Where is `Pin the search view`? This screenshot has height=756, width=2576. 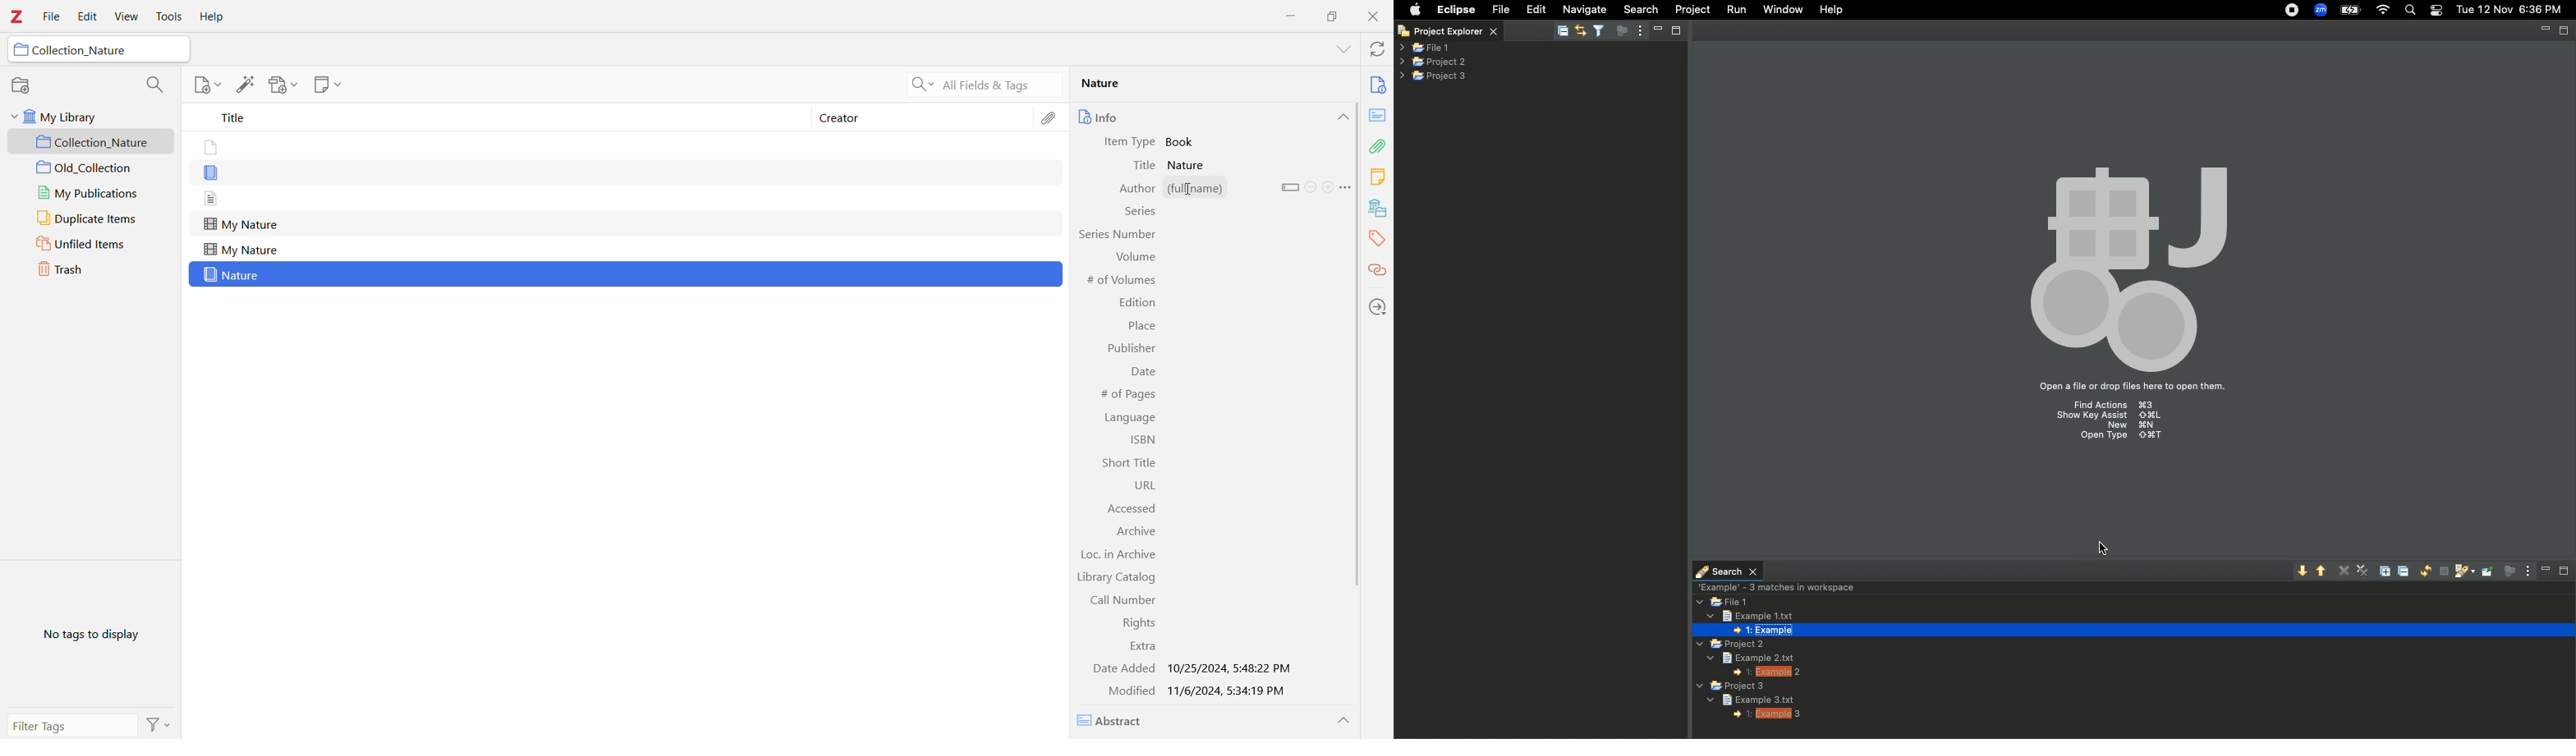 Pin the search view is located at coordinates (2486, 571).